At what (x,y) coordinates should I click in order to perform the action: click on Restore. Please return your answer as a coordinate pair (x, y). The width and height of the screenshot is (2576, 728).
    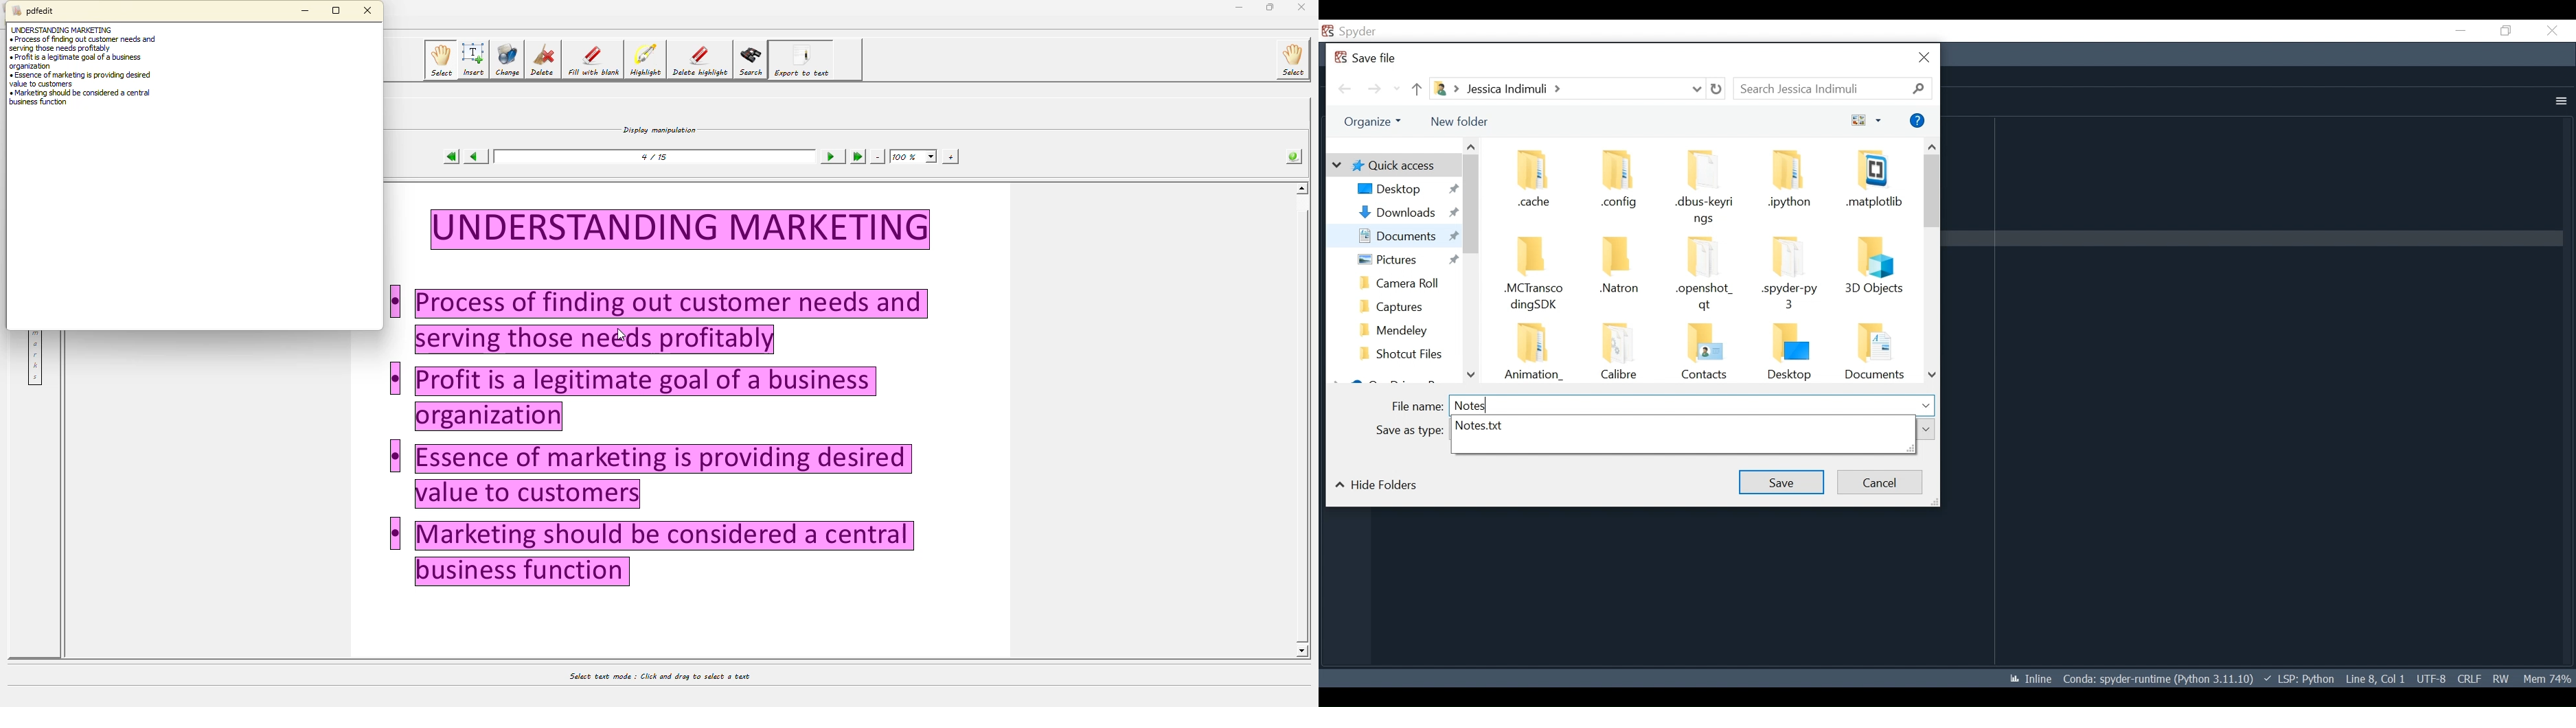
    Looking at the image, I should click on (2505, 31).